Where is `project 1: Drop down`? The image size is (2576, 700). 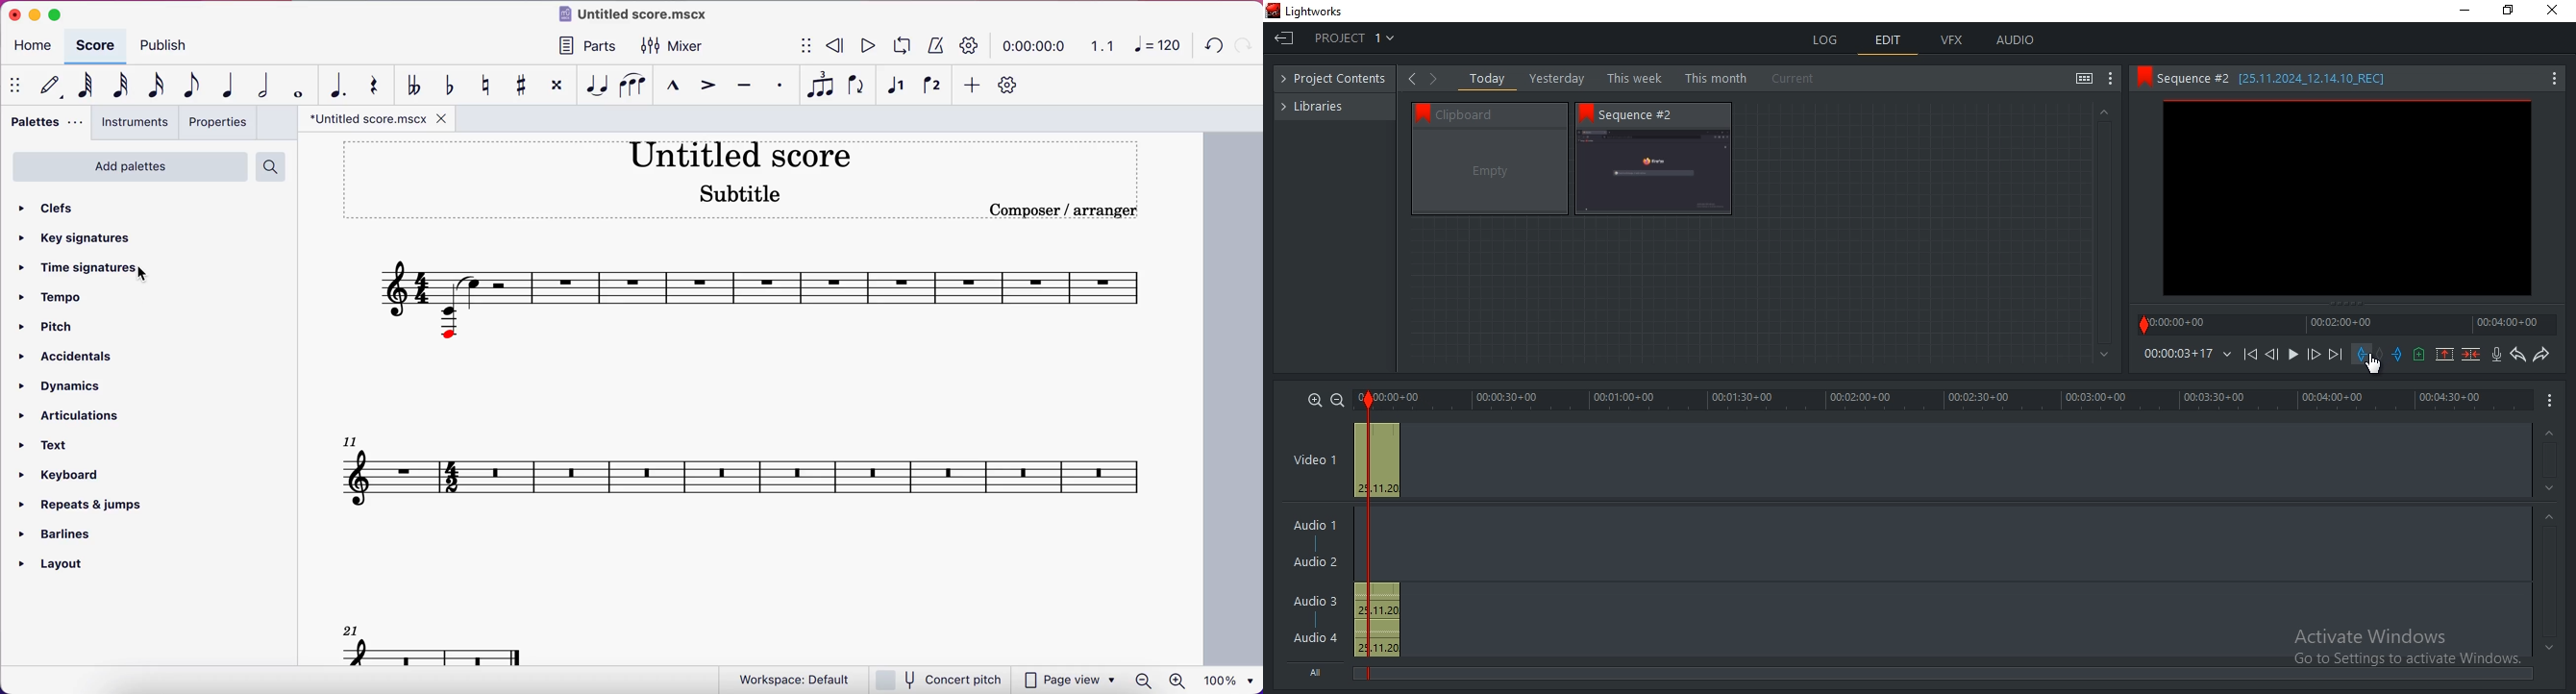
project 1: Drop down is located at coordinates (1352, 37).